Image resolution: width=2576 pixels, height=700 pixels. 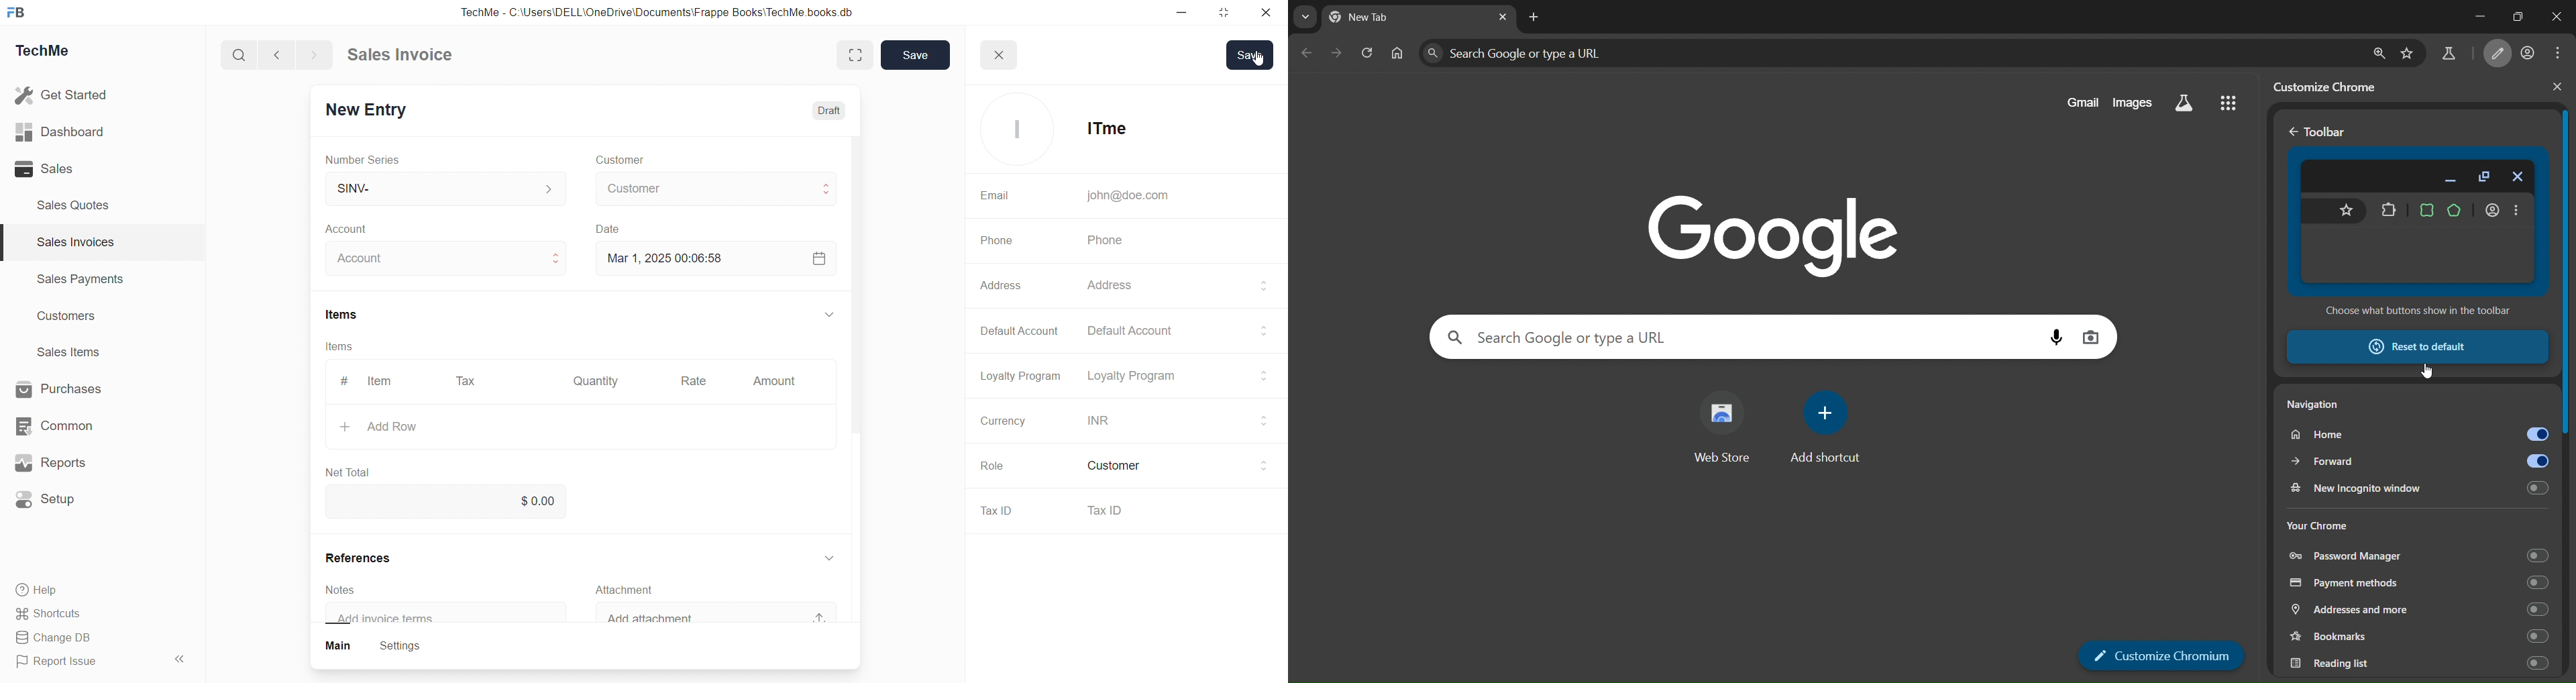 I want to click on Minimize, so click(x=1186, y=13).